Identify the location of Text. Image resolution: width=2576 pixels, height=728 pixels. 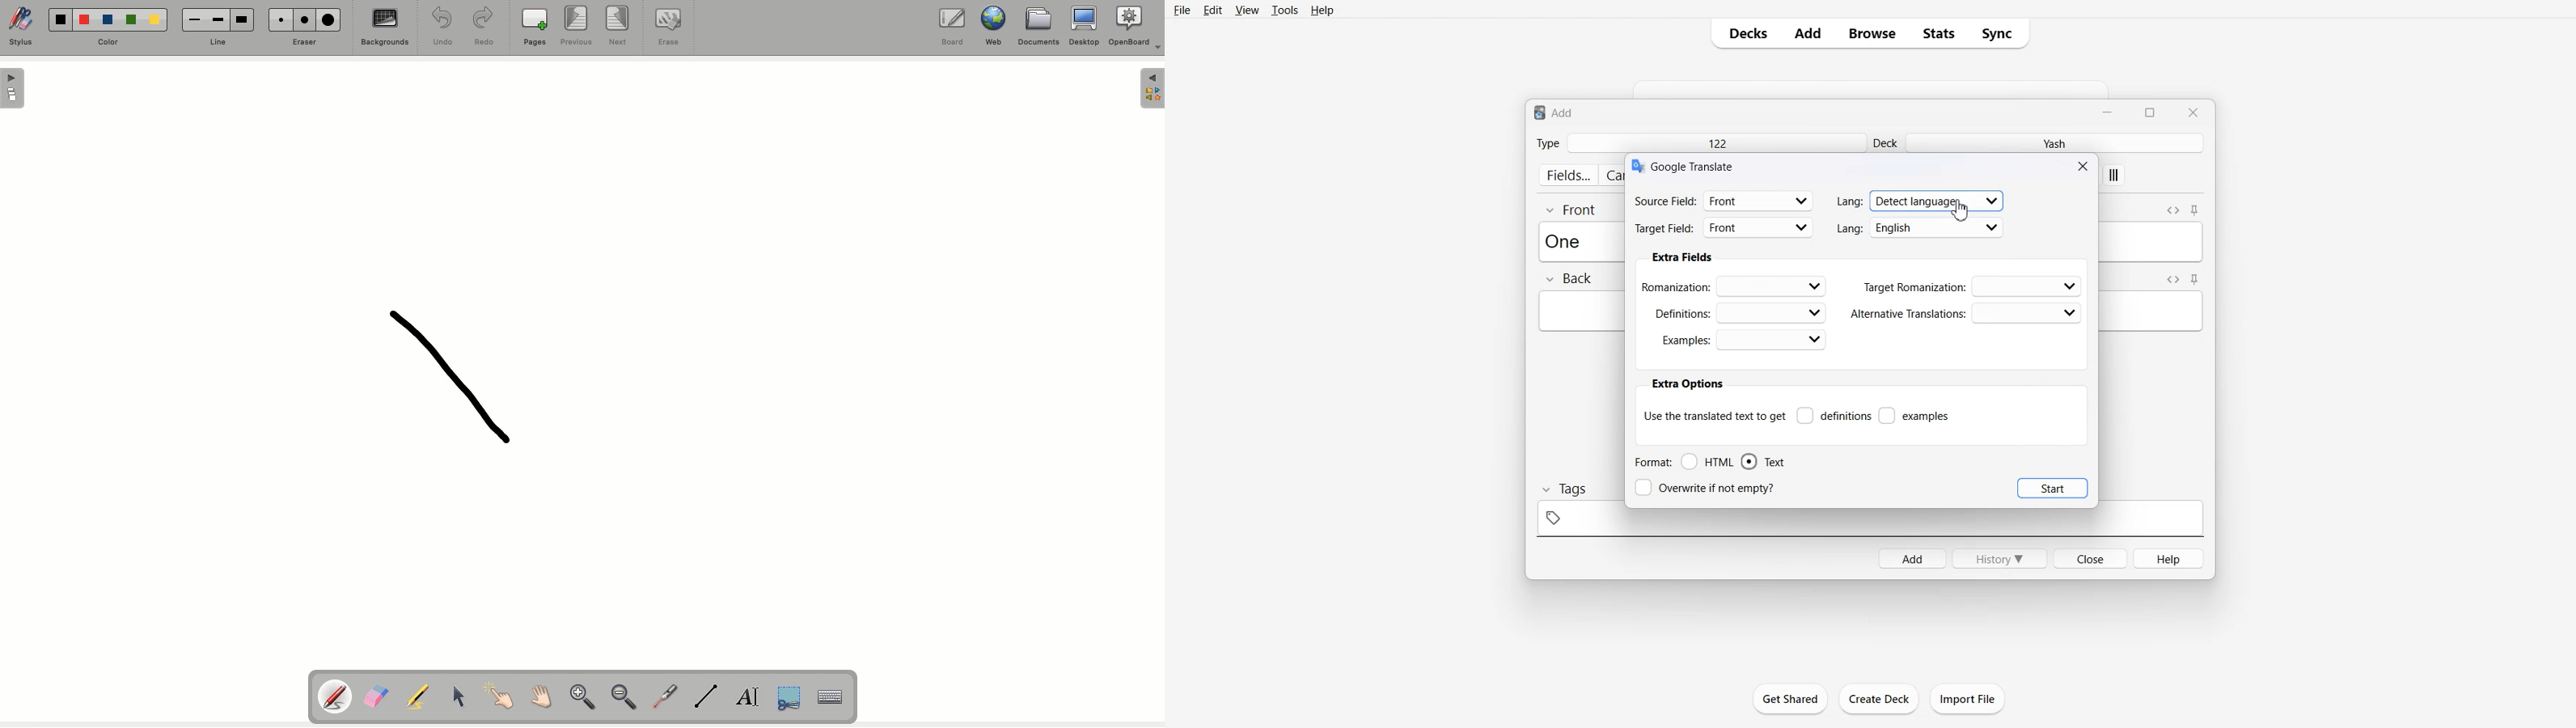
(1695, 165).